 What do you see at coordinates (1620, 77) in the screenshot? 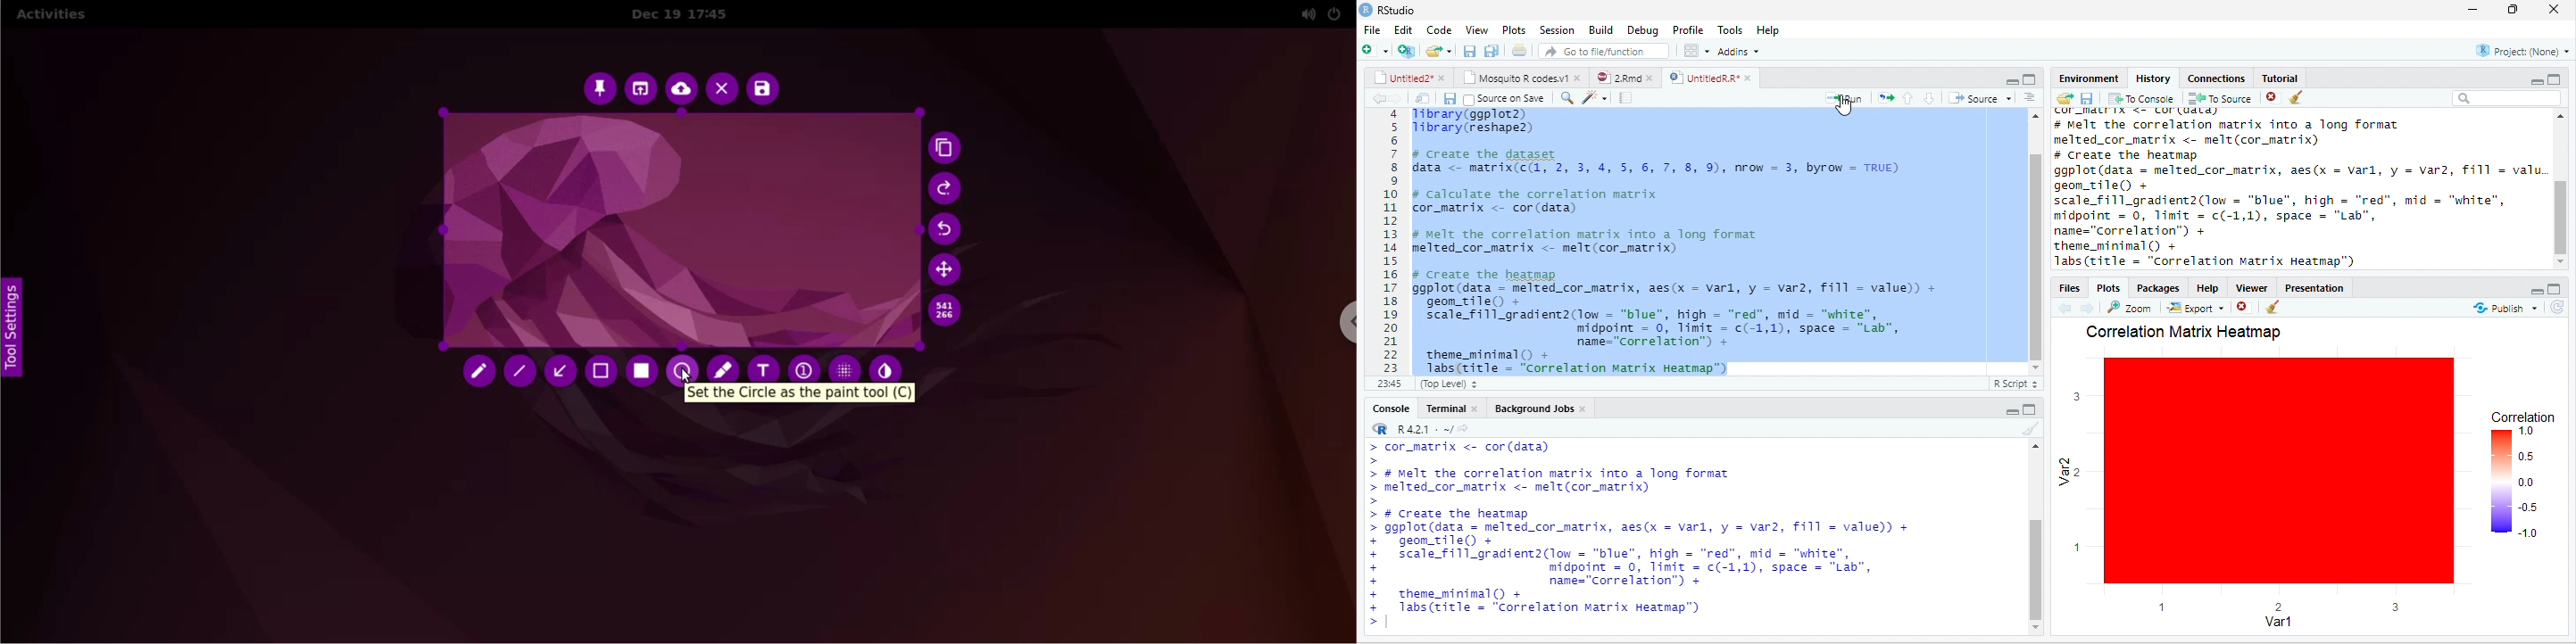
I see `2Rnd` at bounding box center [1620, 77].